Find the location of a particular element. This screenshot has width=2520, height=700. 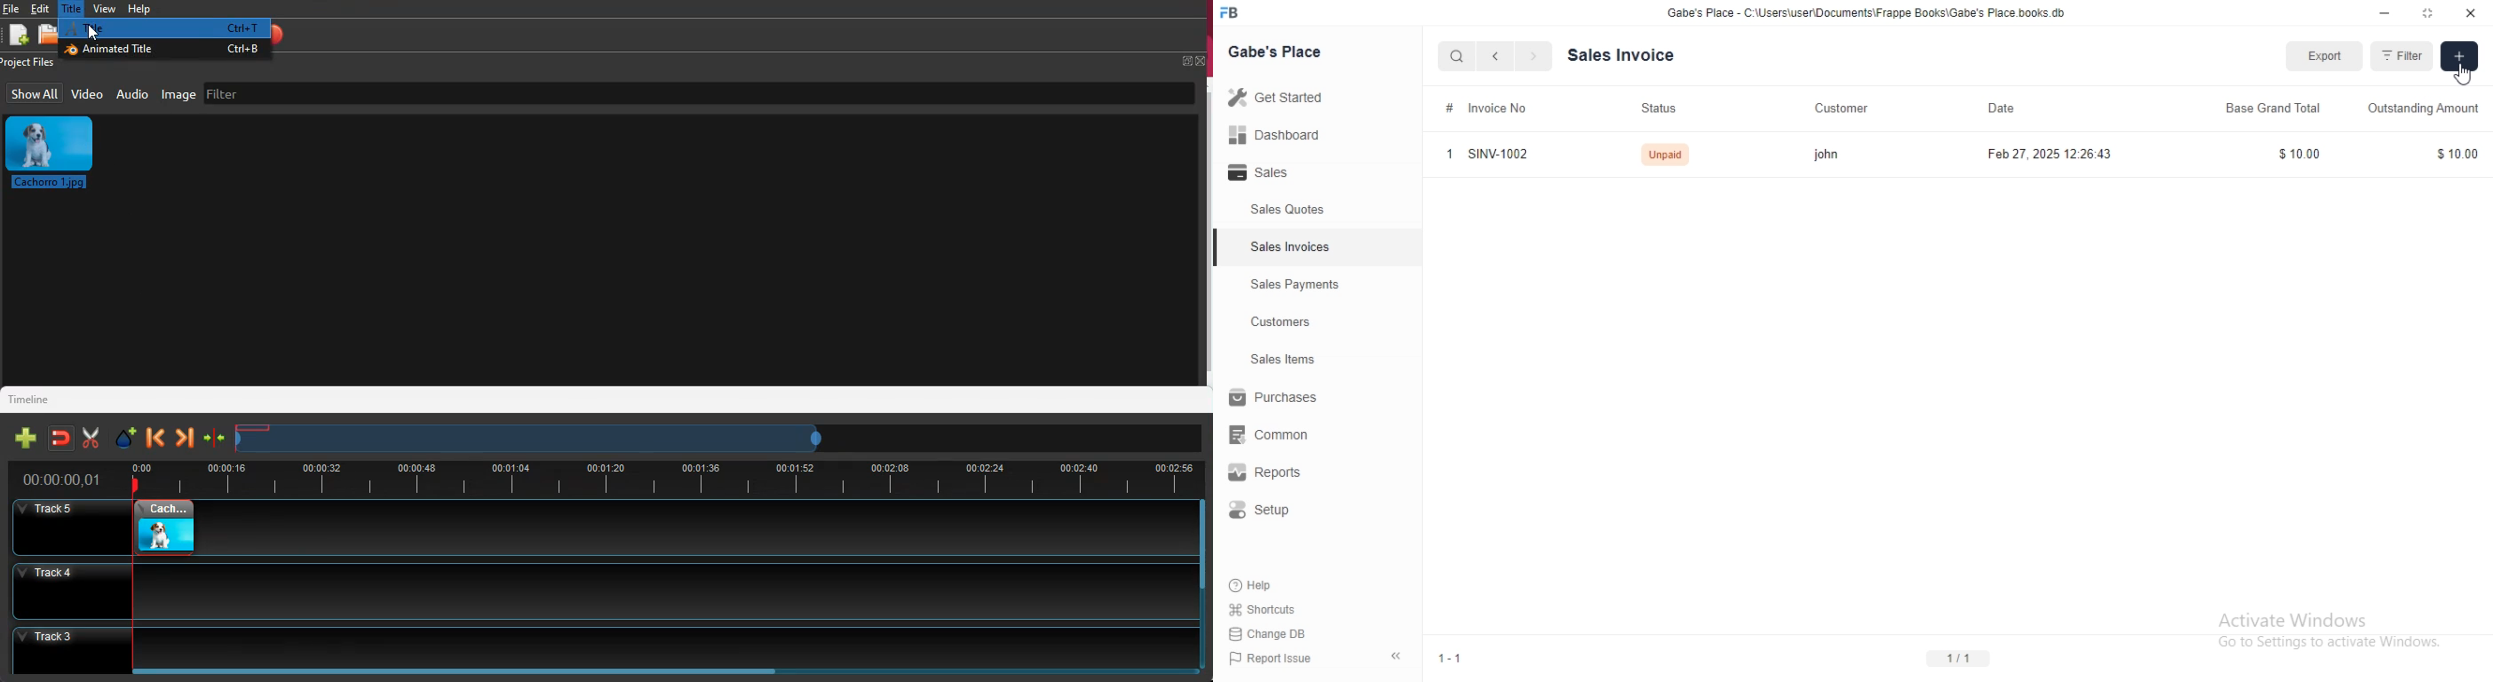

all Dashboard is located at coordinates (1282, 141).